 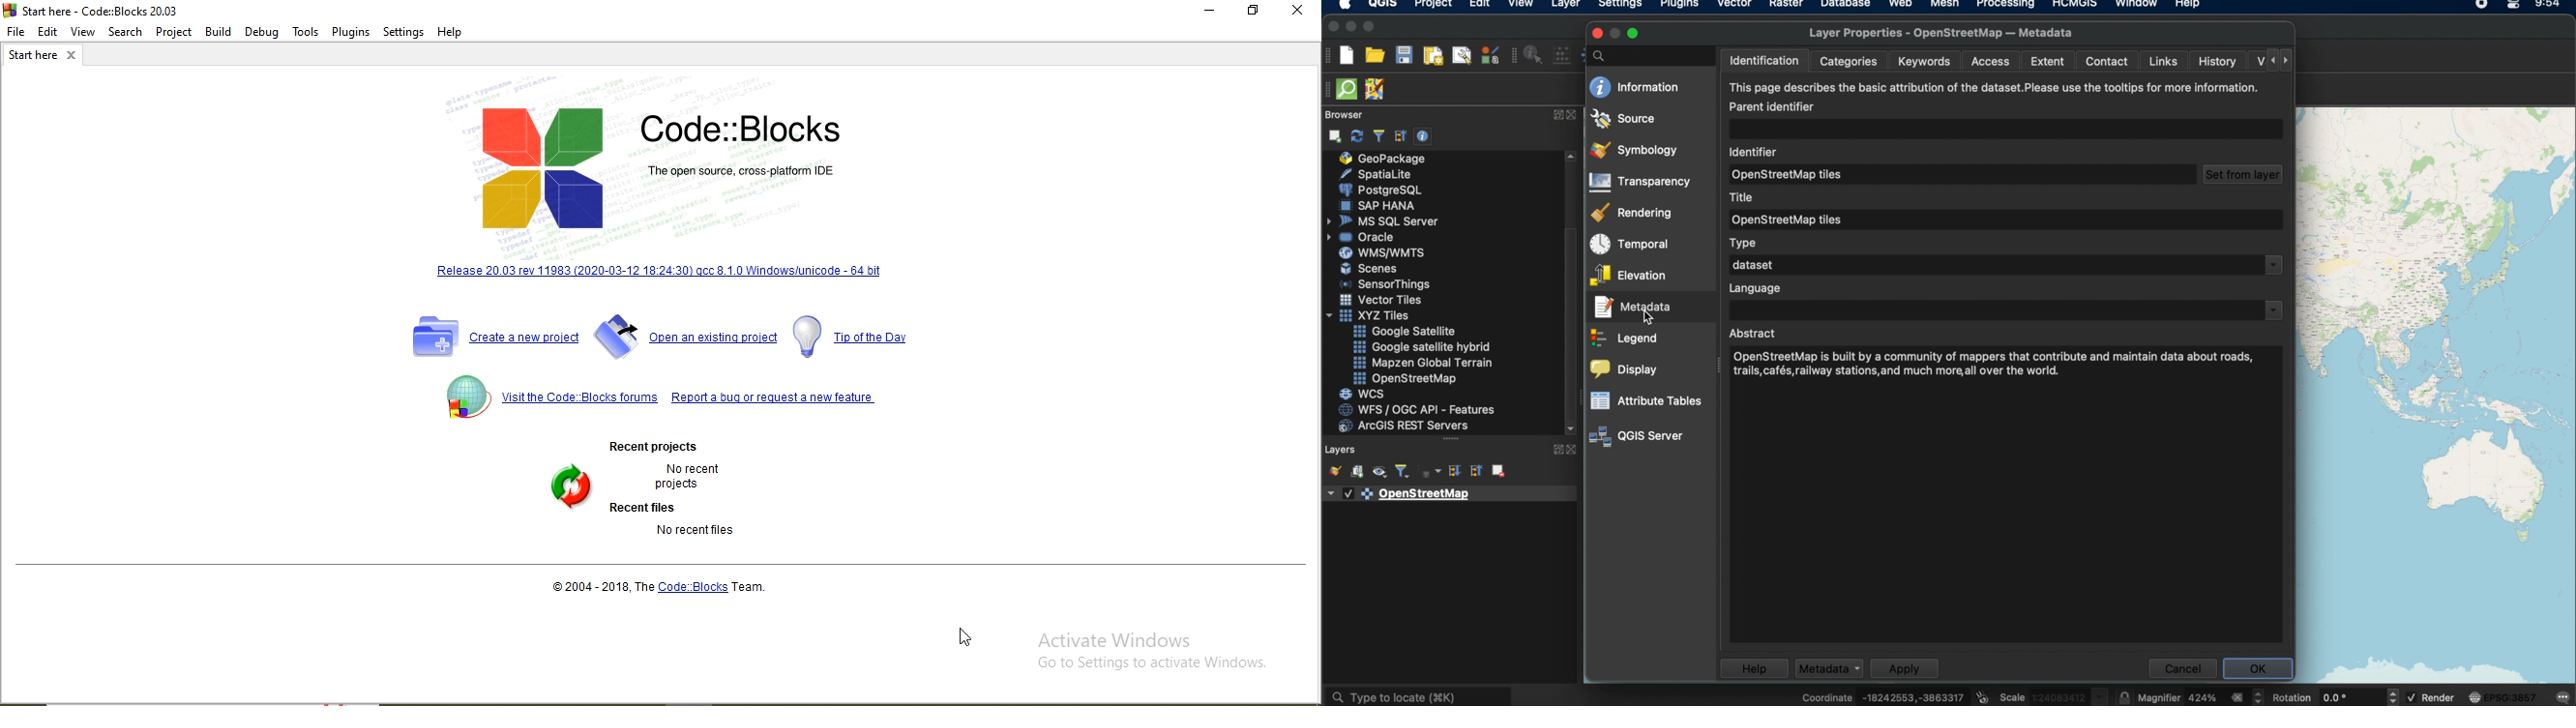 What do you see at coordinates (91, 10) in the screenshot?
I see `Start here -  Code:Blocks 20.03` at bounding box center [91, 10].